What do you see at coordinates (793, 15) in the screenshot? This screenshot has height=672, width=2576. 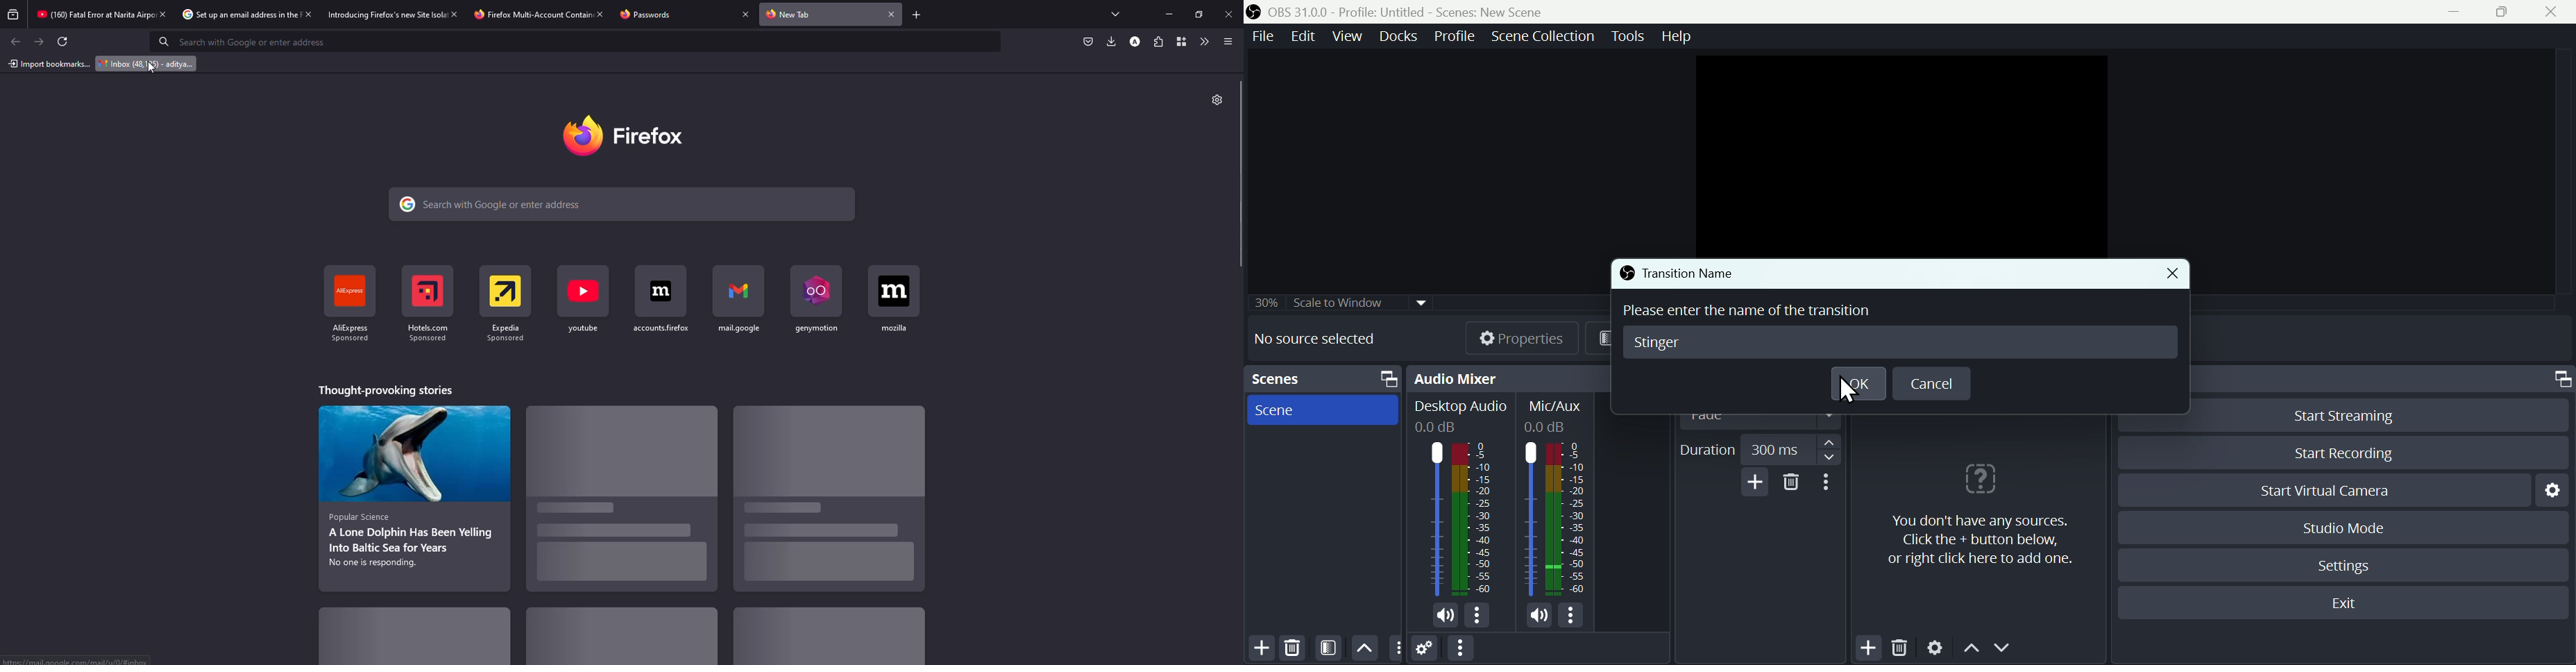 I see `New tab` at bounding box center [793, 15].